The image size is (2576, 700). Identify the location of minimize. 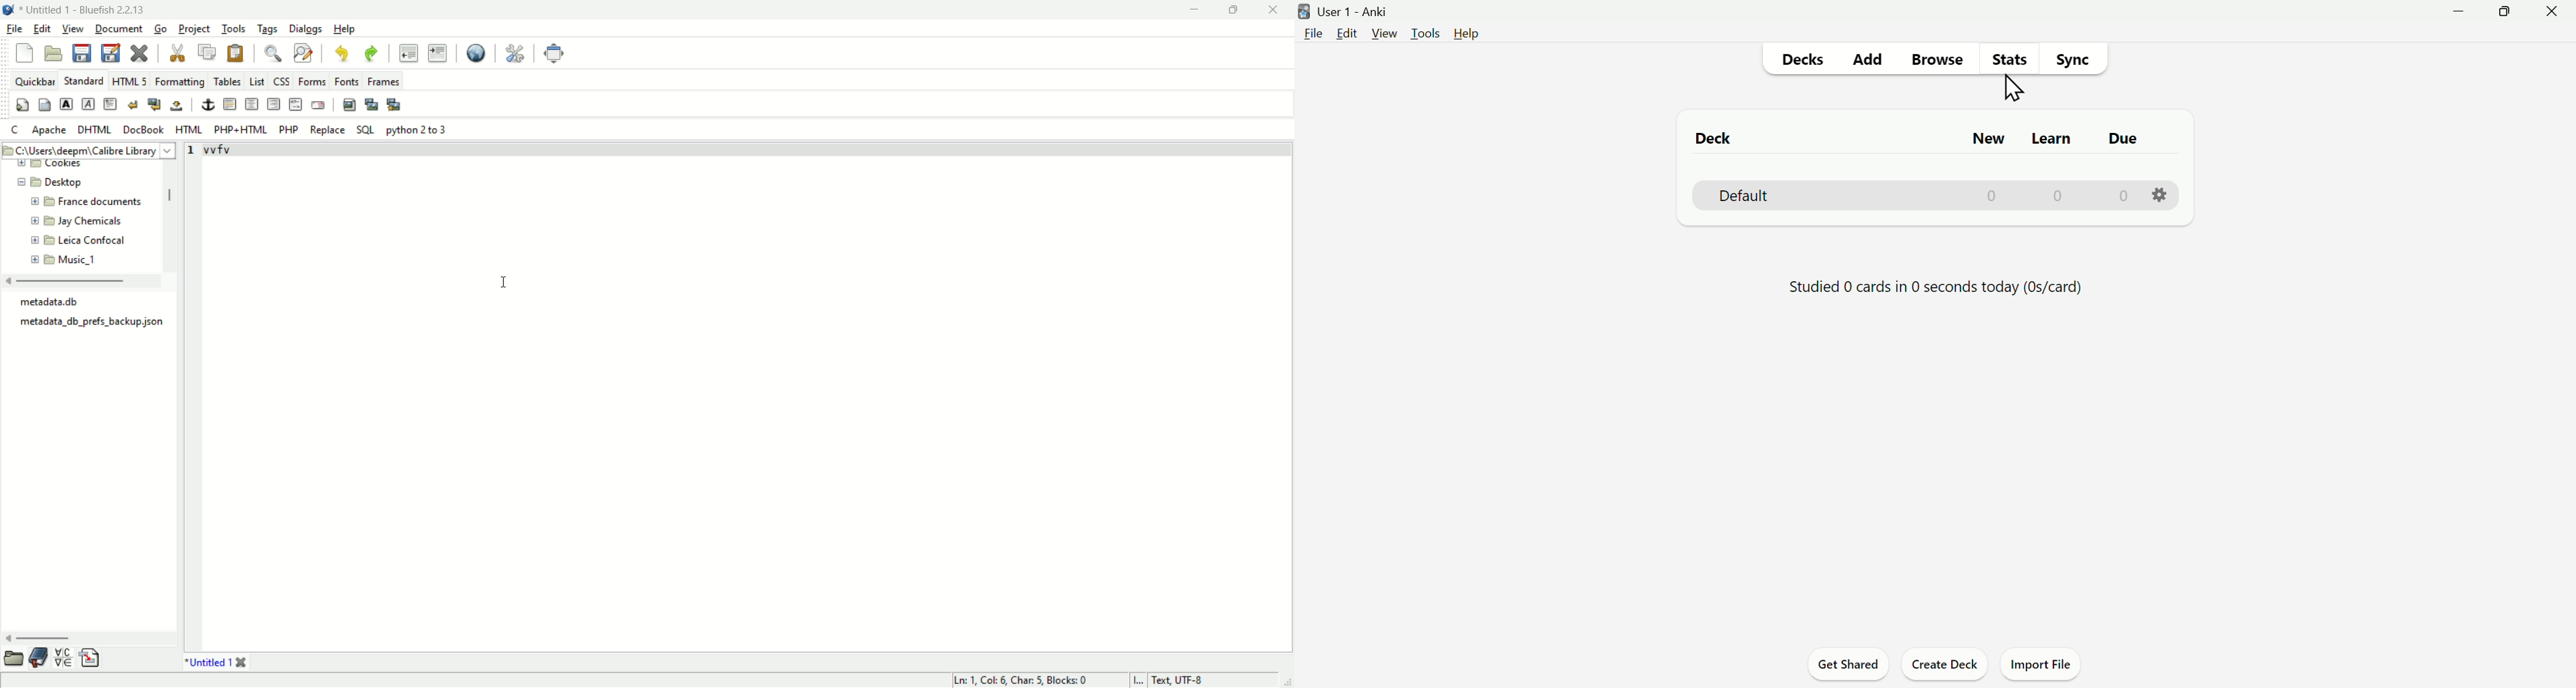
(1194, 11).